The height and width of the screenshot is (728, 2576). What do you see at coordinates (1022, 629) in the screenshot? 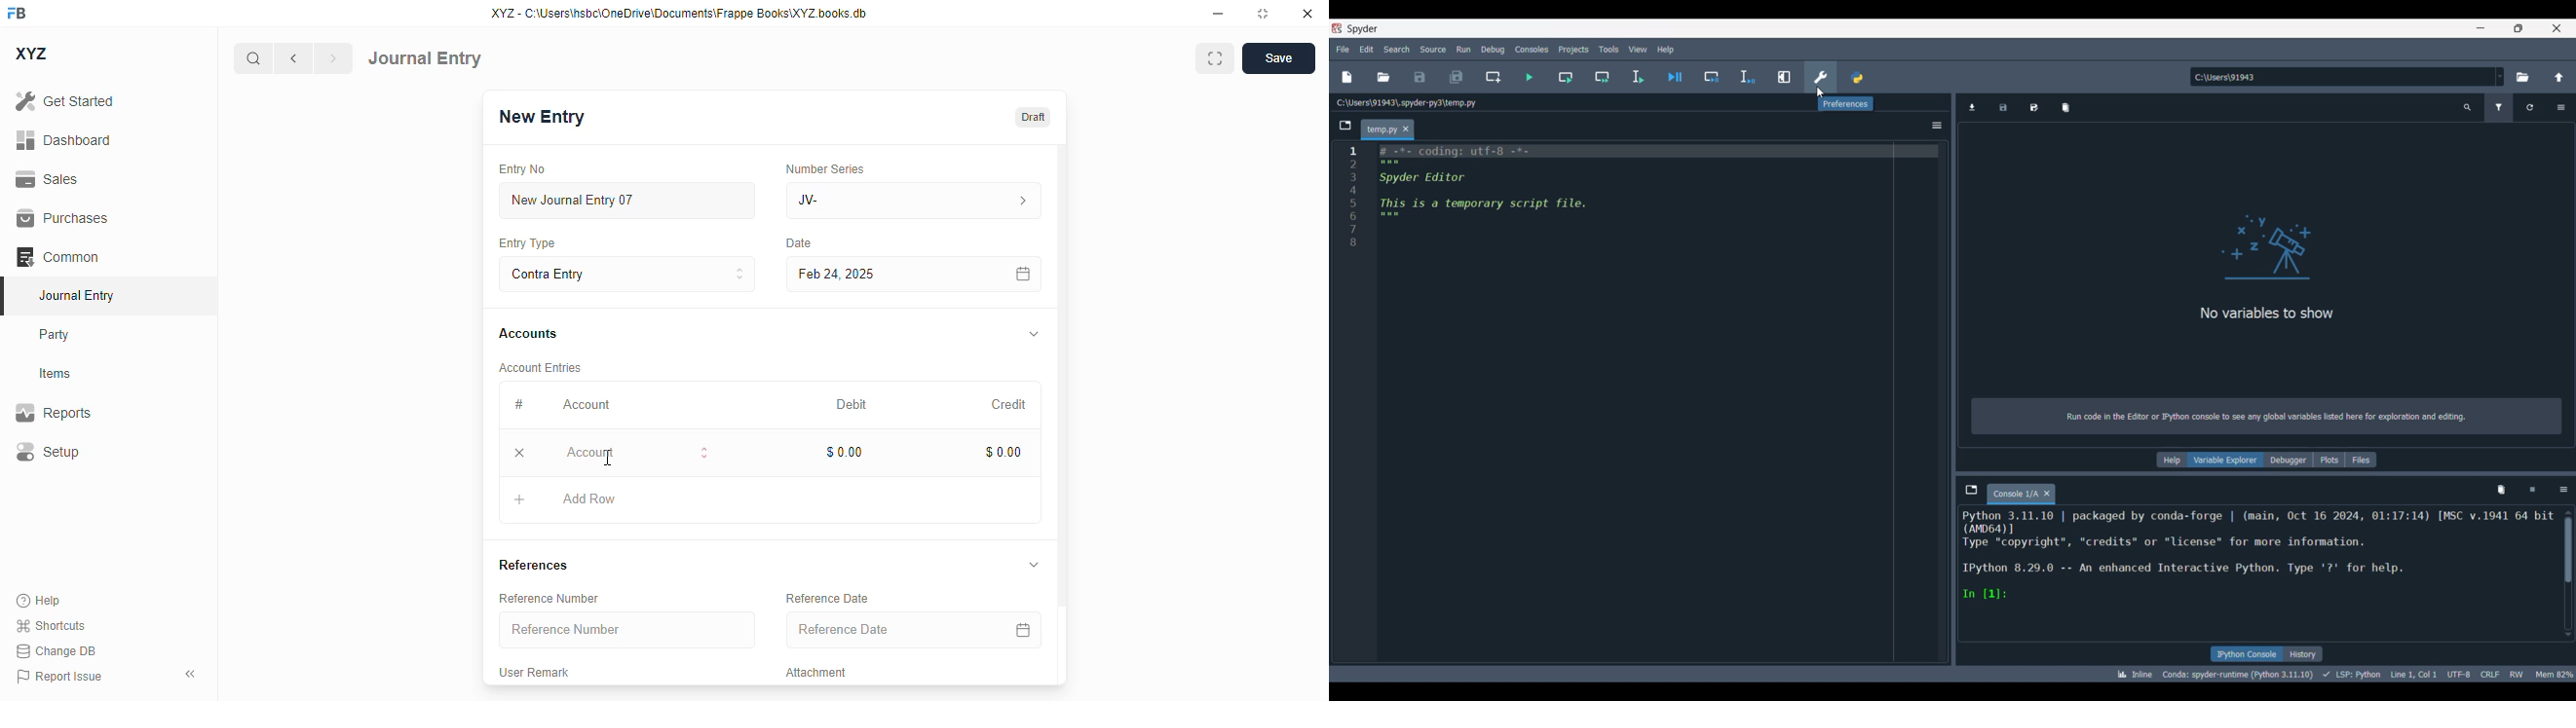
I see `calendar icon` at bounding box center [1022, 629].